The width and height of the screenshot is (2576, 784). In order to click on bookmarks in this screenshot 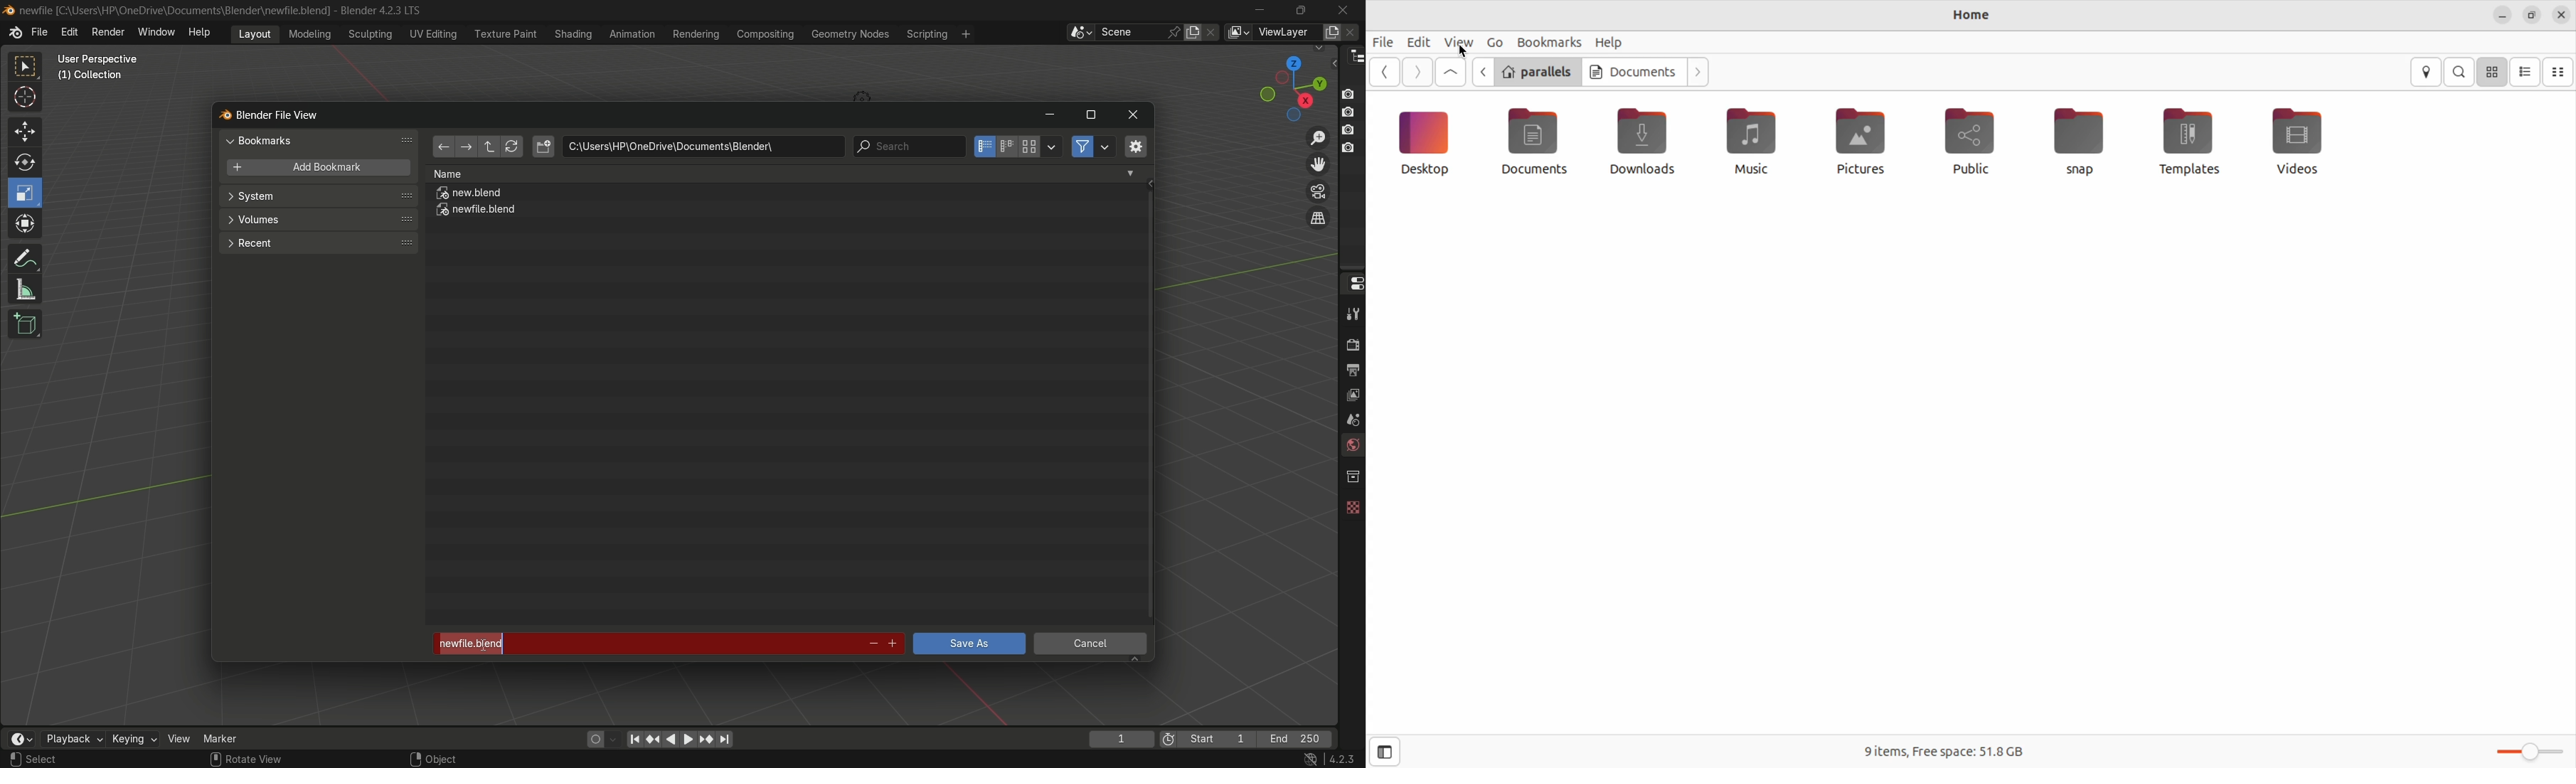, I will do `click(321, 140)`.